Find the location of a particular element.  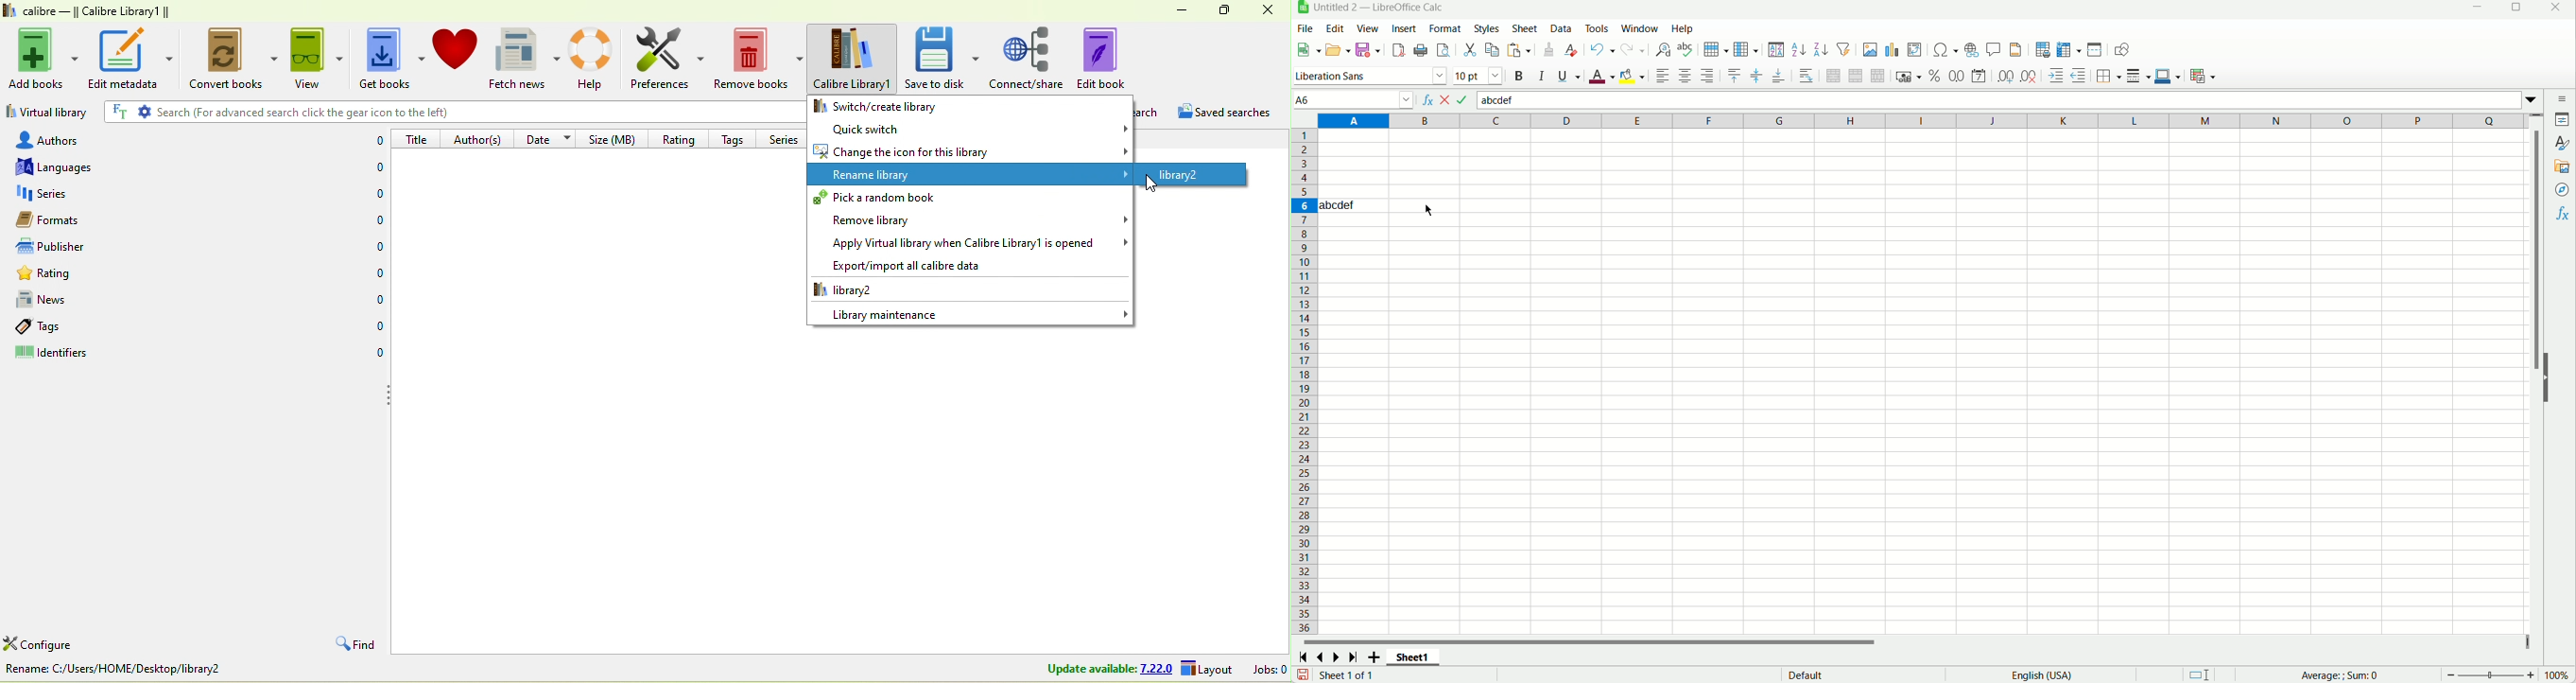

100% is located at coordinates (2556, 675).